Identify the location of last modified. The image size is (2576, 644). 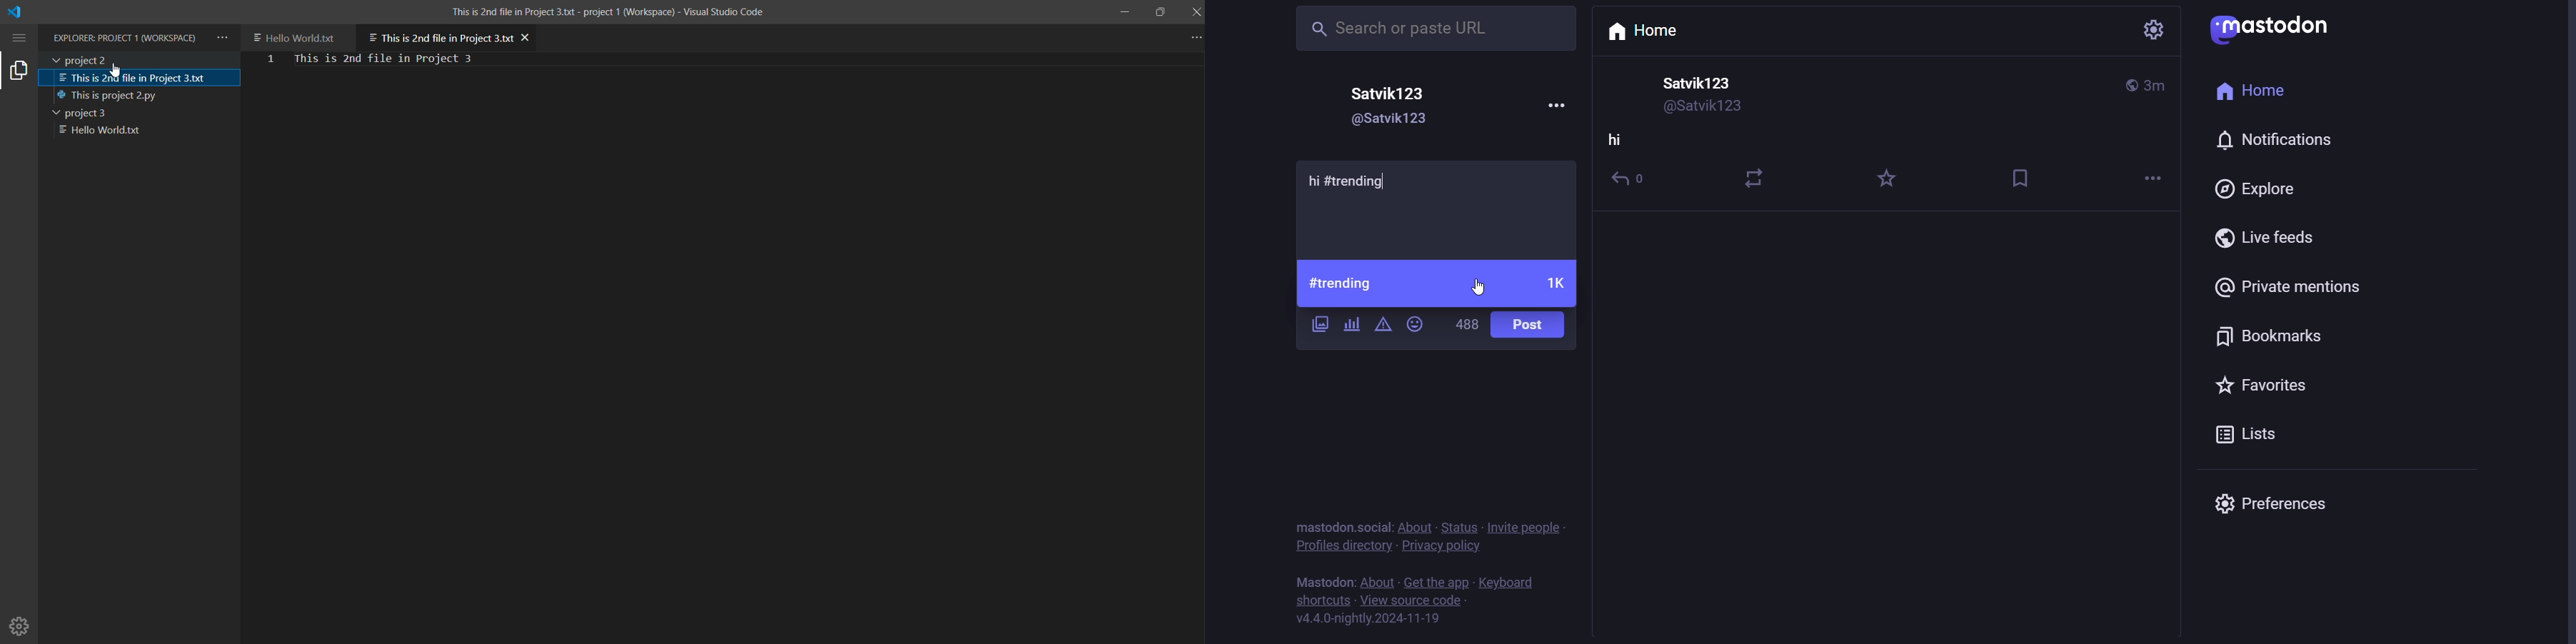
(2156, 86).